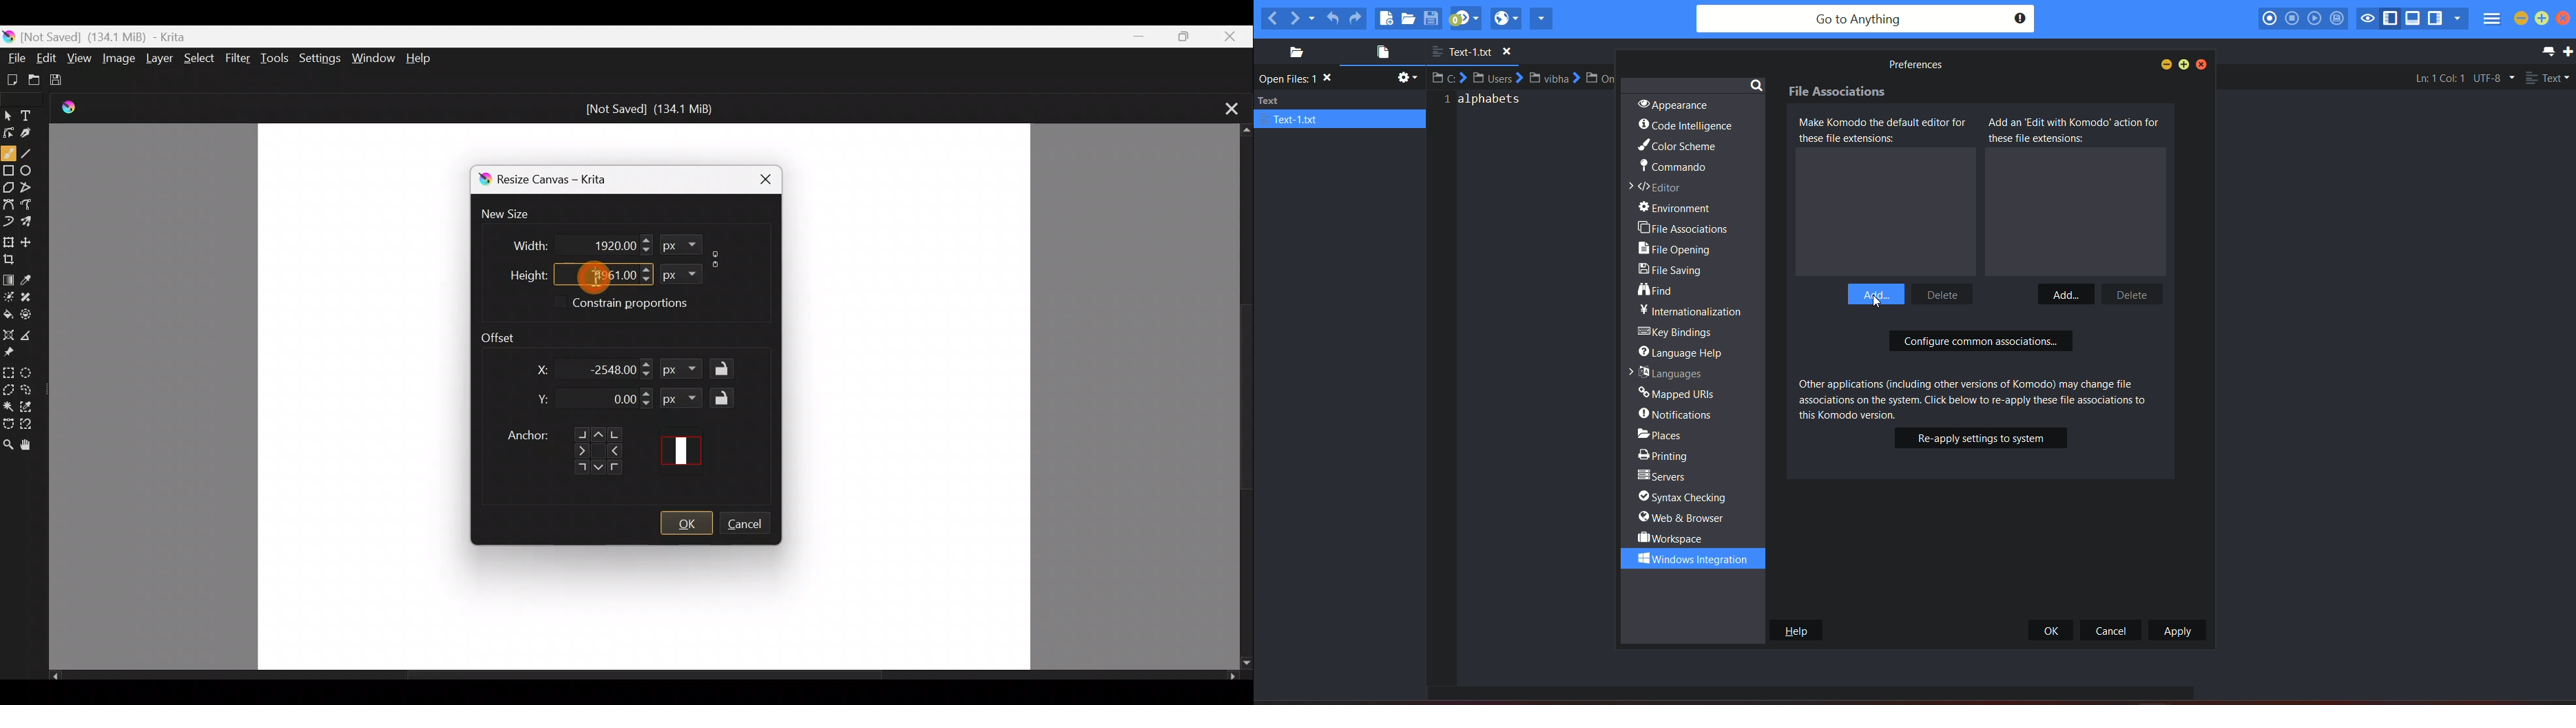 The width and height of the screenshot is (2576, 728). Describe the element at coordinates (678, 272) in the screenshot. I see `Format` at that location.